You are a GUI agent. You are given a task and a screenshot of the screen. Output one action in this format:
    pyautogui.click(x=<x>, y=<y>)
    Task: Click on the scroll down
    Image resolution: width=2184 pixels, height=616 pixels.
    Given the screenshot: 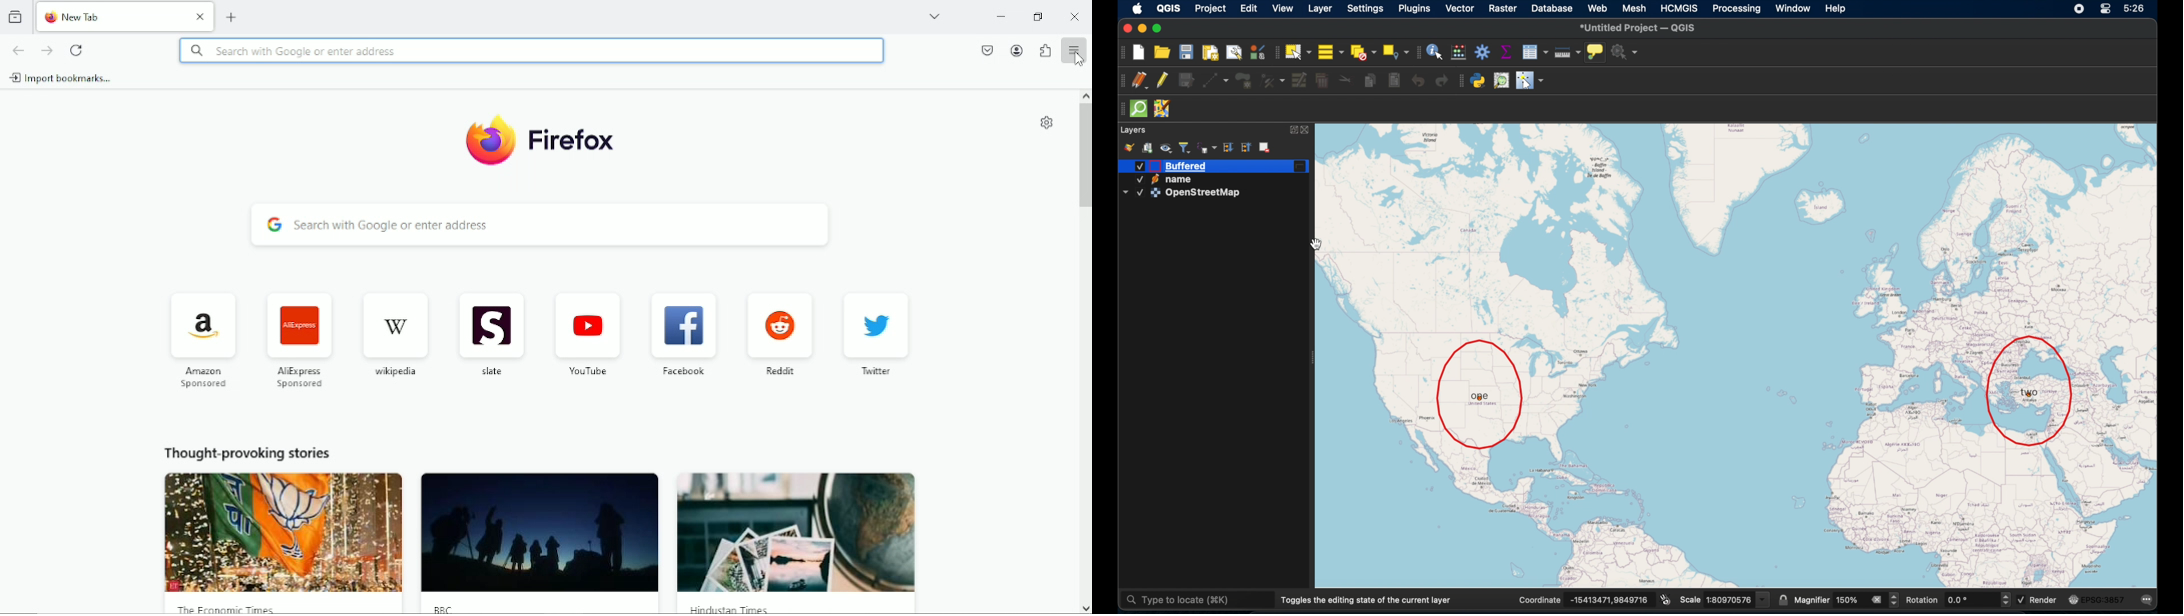 What is the action you would take?
    pyautogui.click(x=1085, y=609)
    